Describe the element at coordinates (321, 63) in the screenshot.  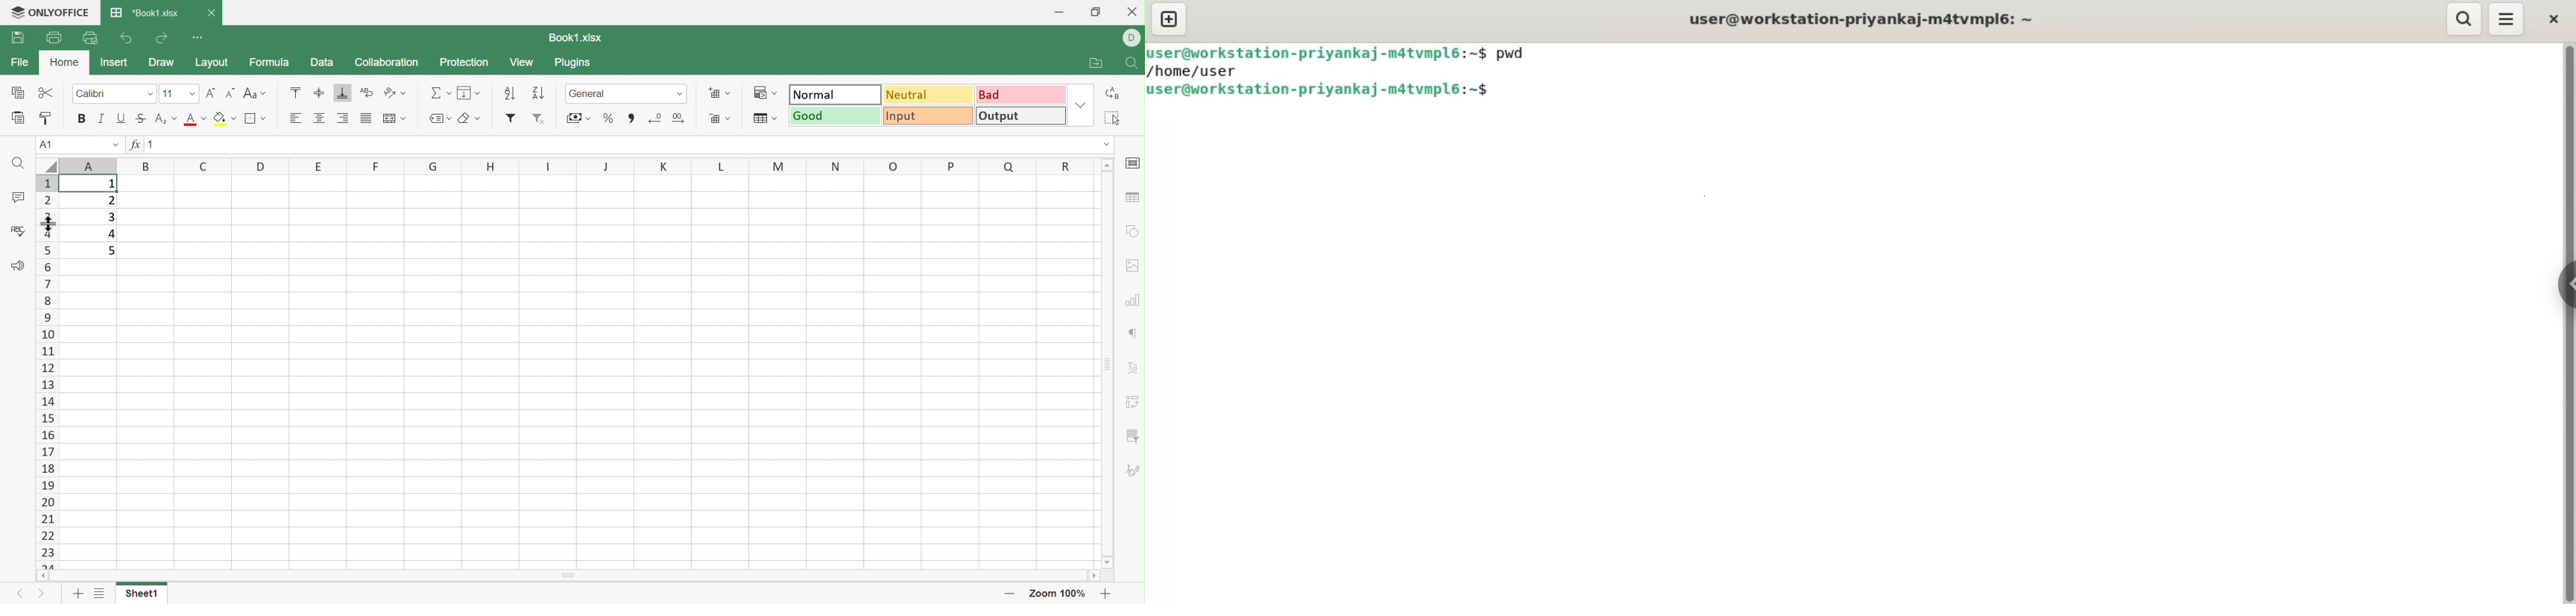
I see `Data` at that location.